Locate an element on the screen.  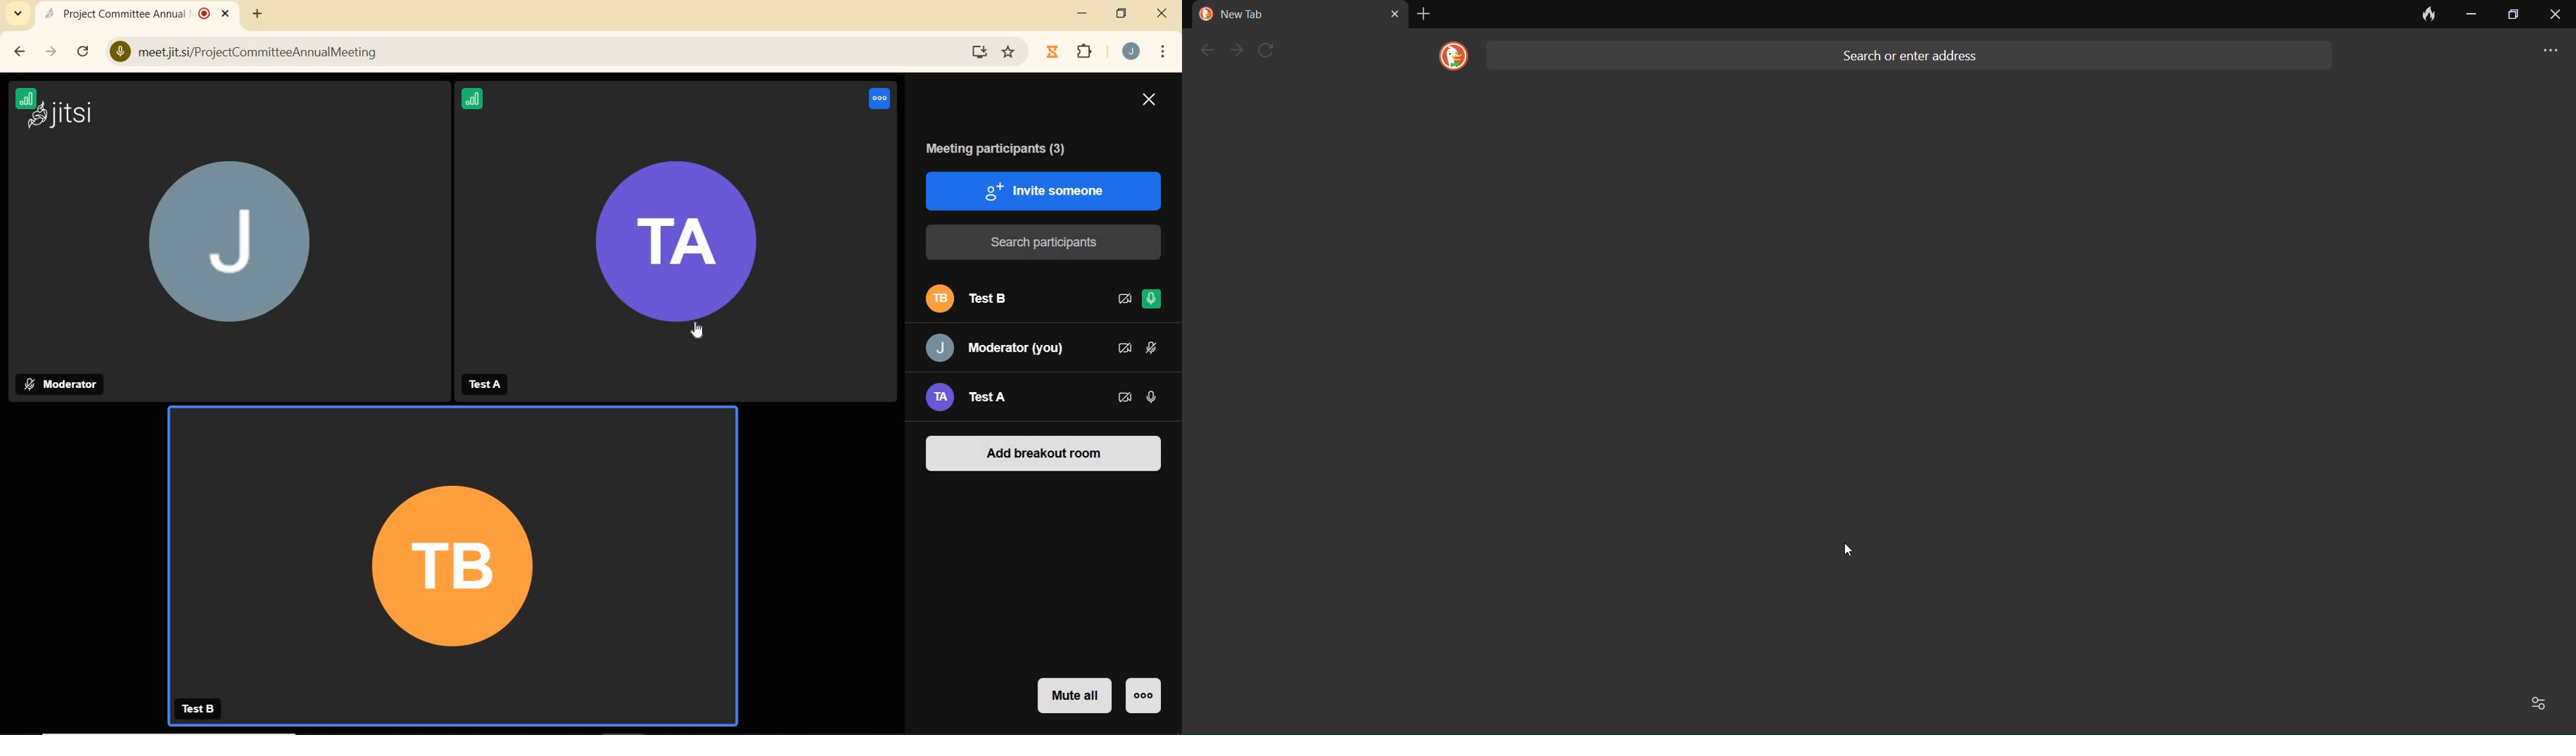
cursor is located at coordinates (1852, 550).